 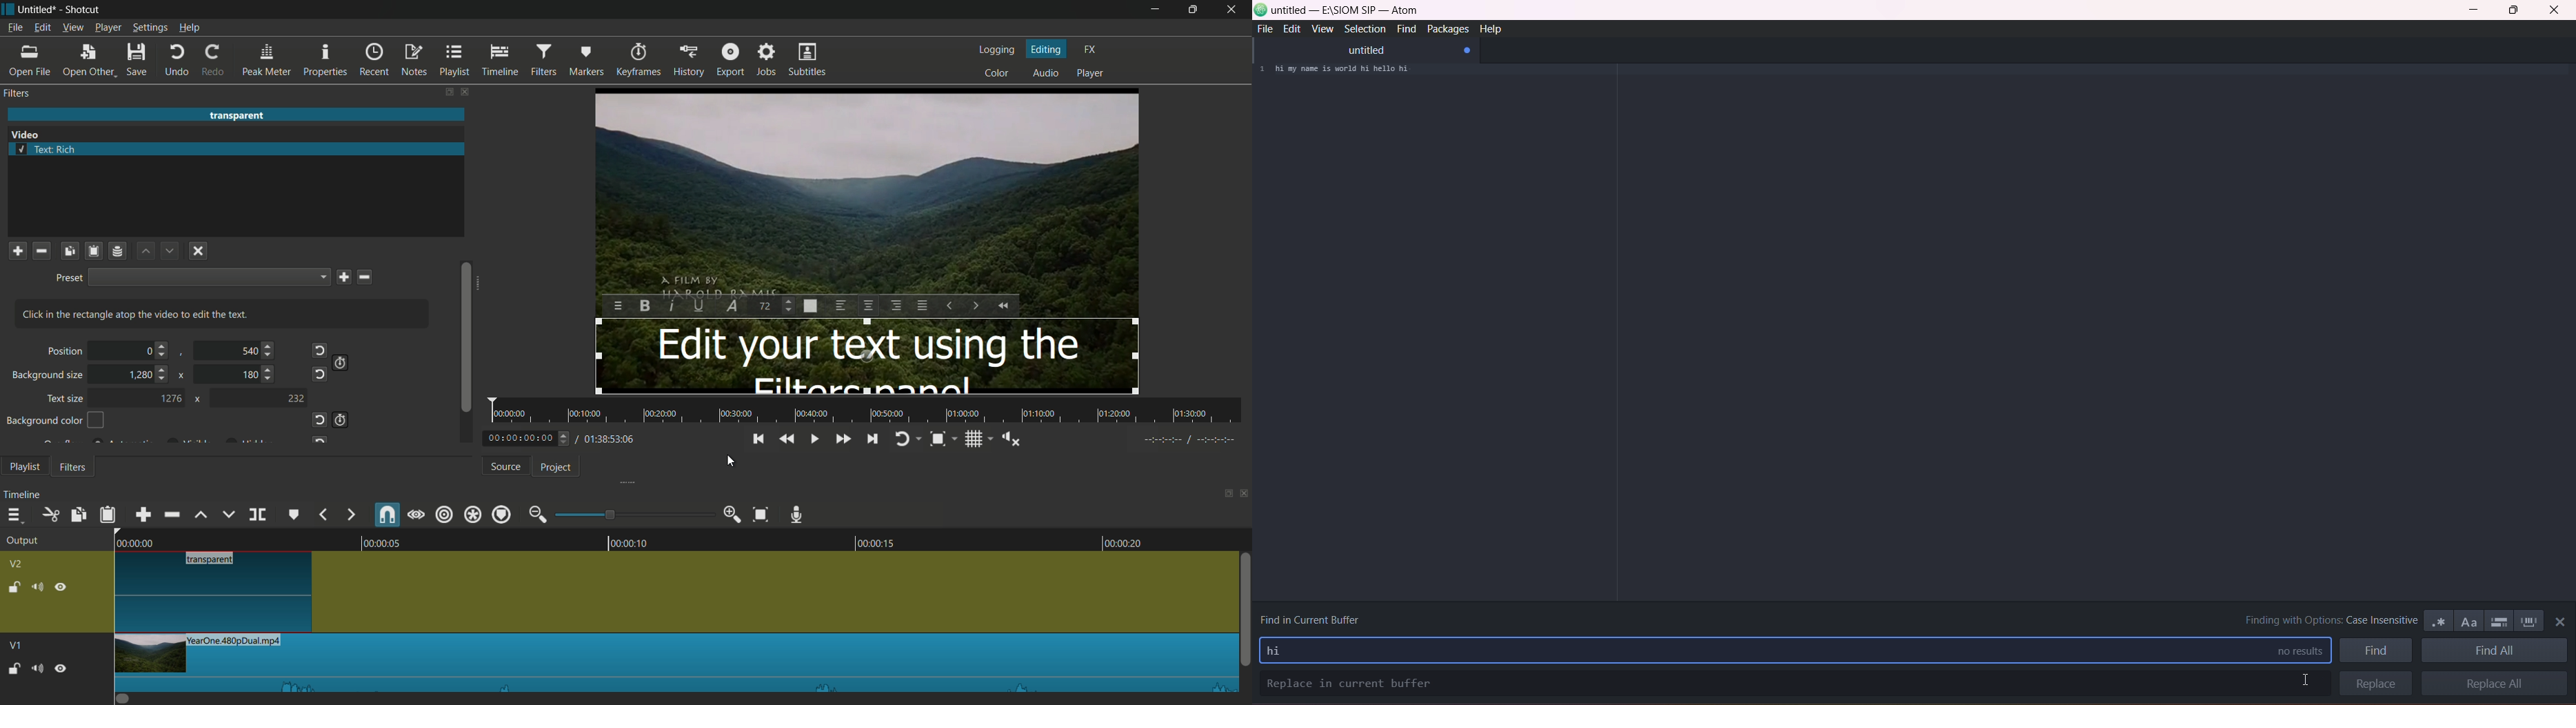 I want to click on hide, so click(x=62, y=586).